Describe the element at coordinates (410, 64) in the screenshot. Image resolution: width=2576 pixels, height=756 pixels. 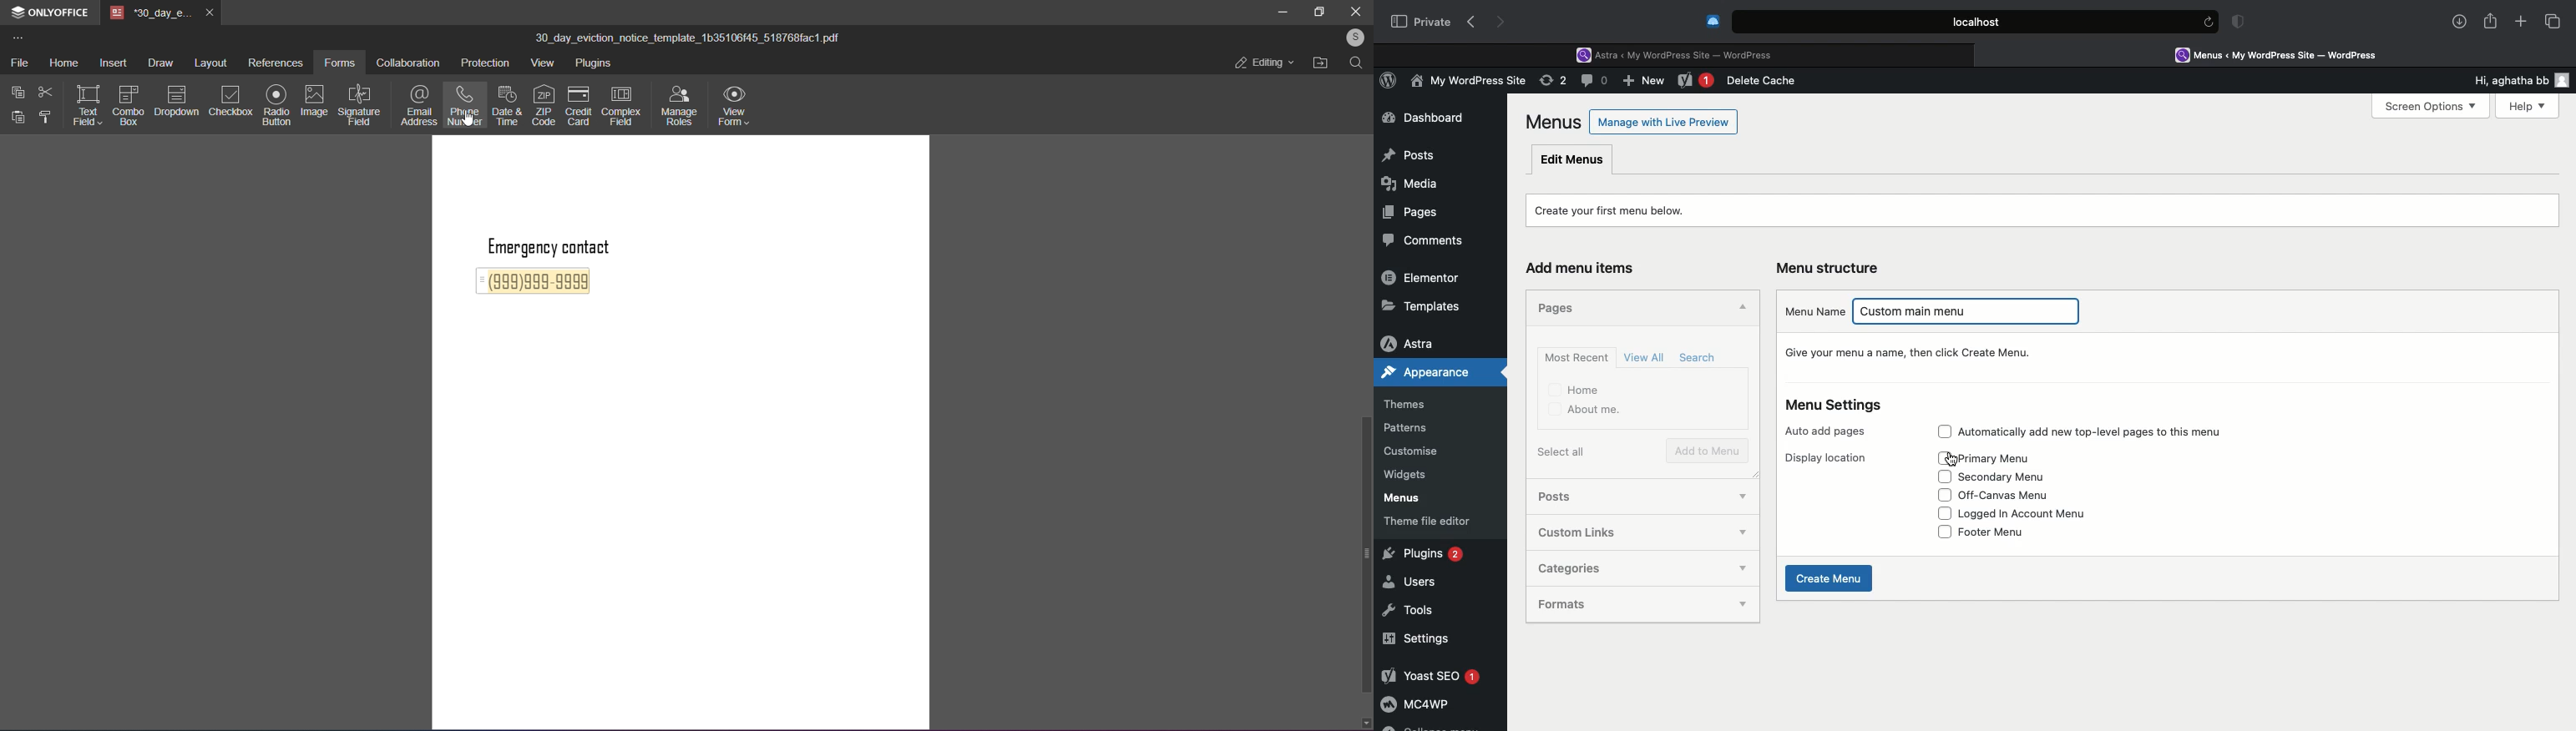
I see `collaboration` at that location.